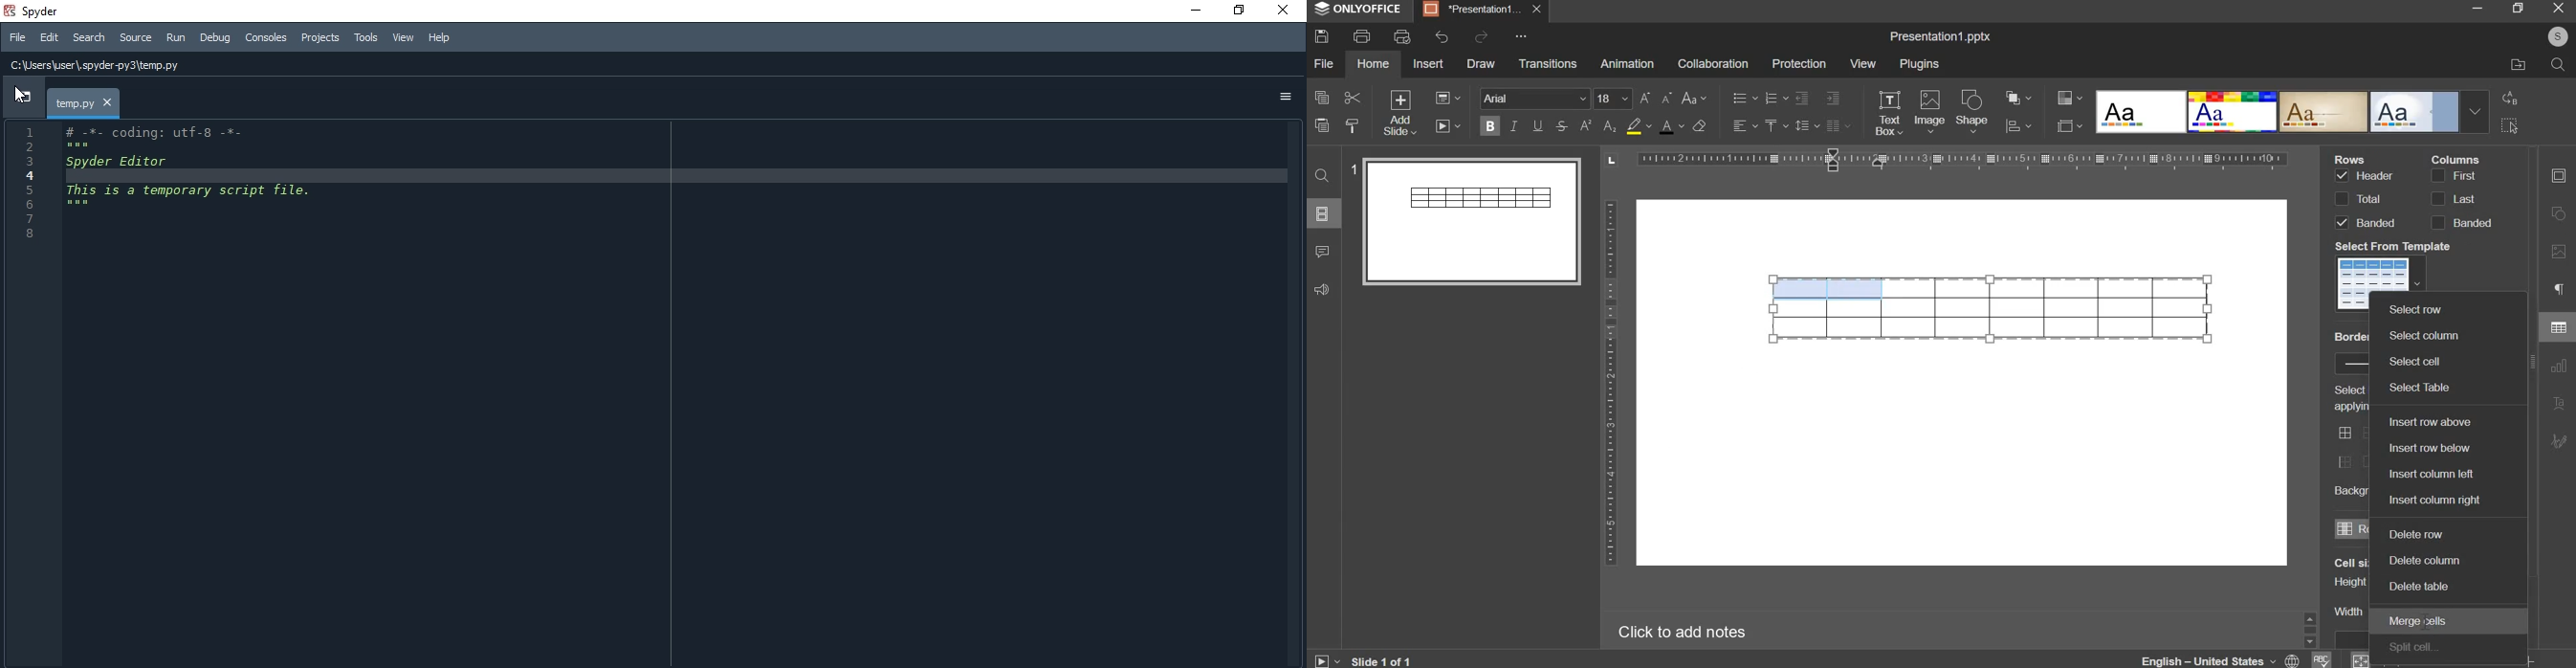 The image size is (2576, 672). I want to click on delete row, so click(2417, 535).